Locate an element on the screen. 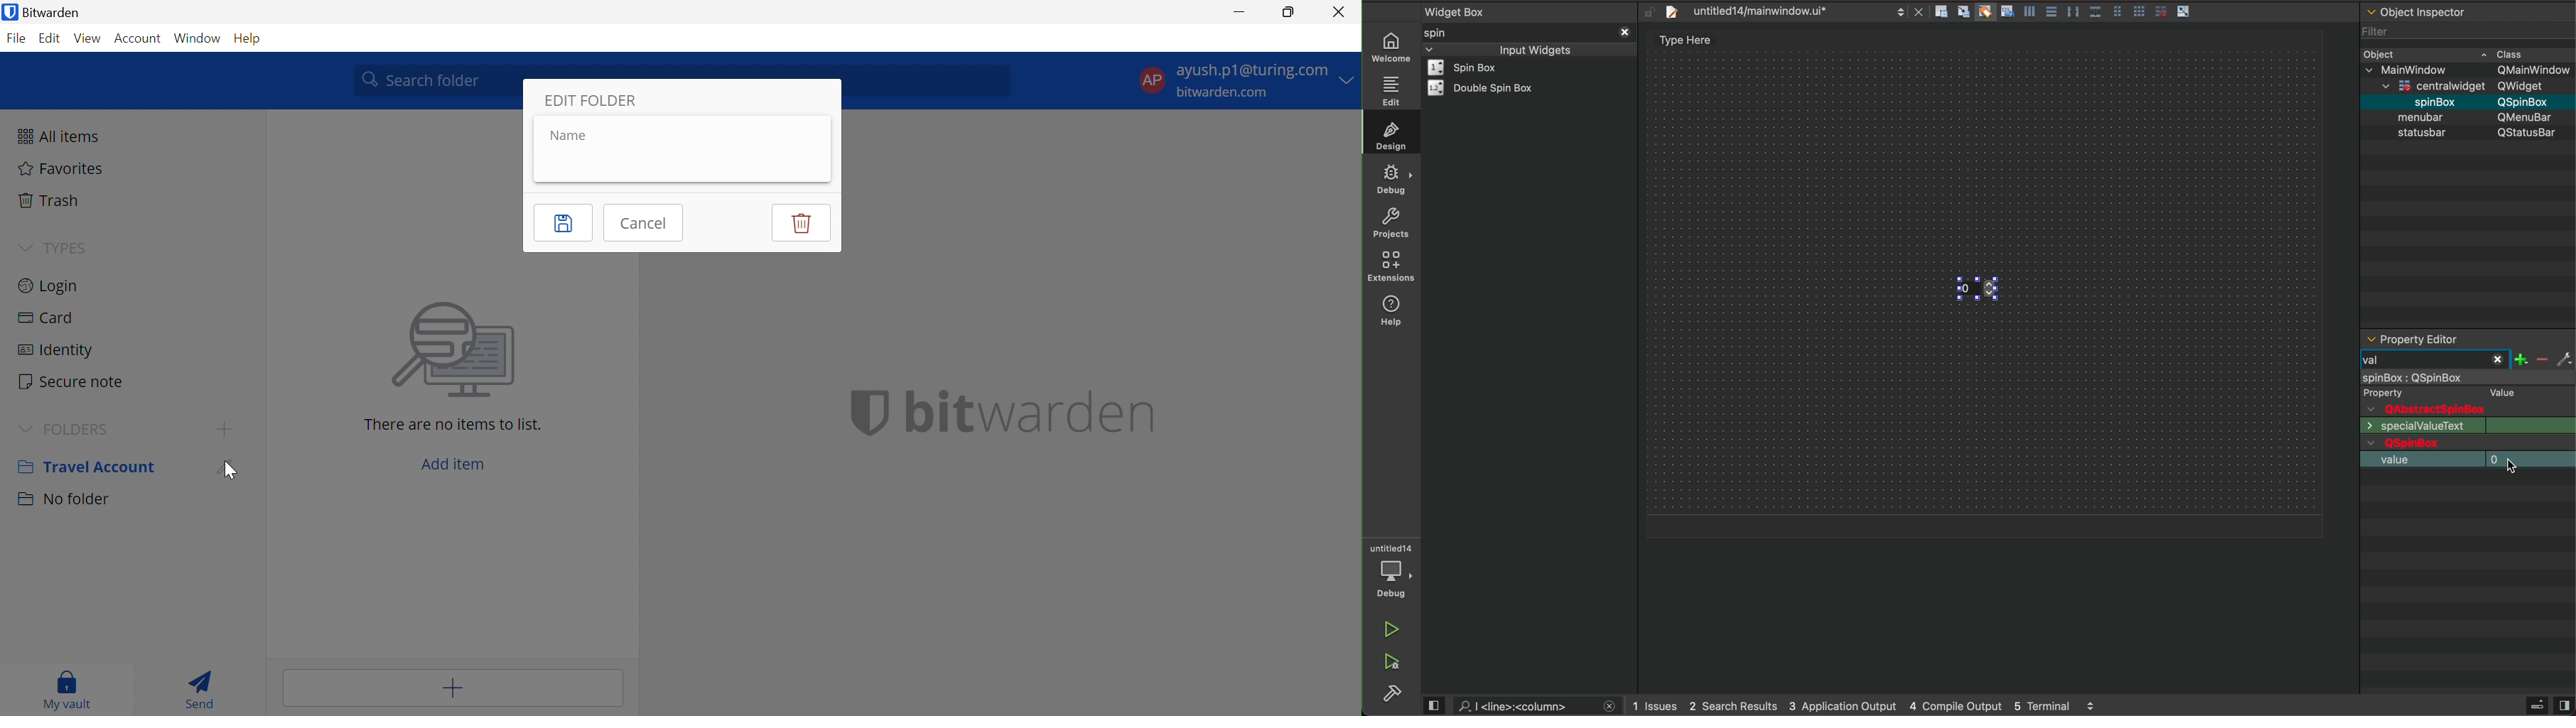   is located at coordinates (2528, 117).